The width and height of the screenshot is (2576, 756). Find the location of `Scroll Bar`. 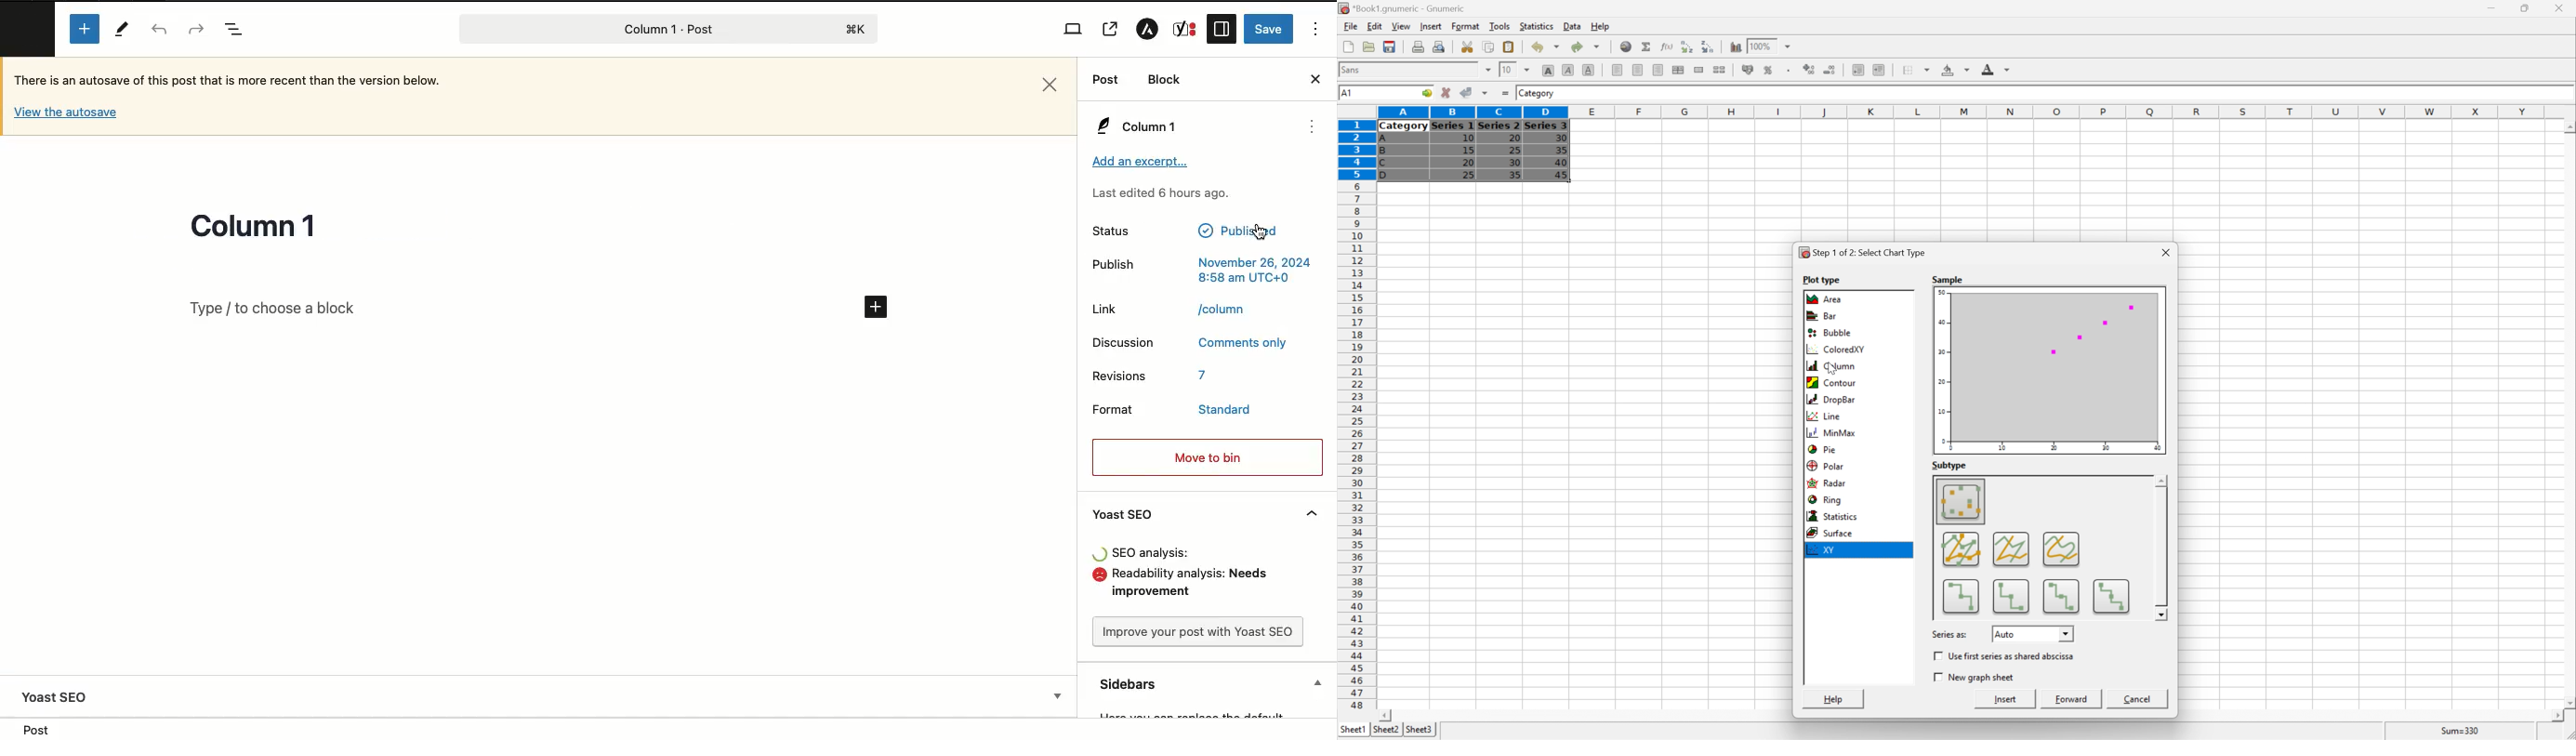

Scroll Bar is located at coordinates (2161, 547).